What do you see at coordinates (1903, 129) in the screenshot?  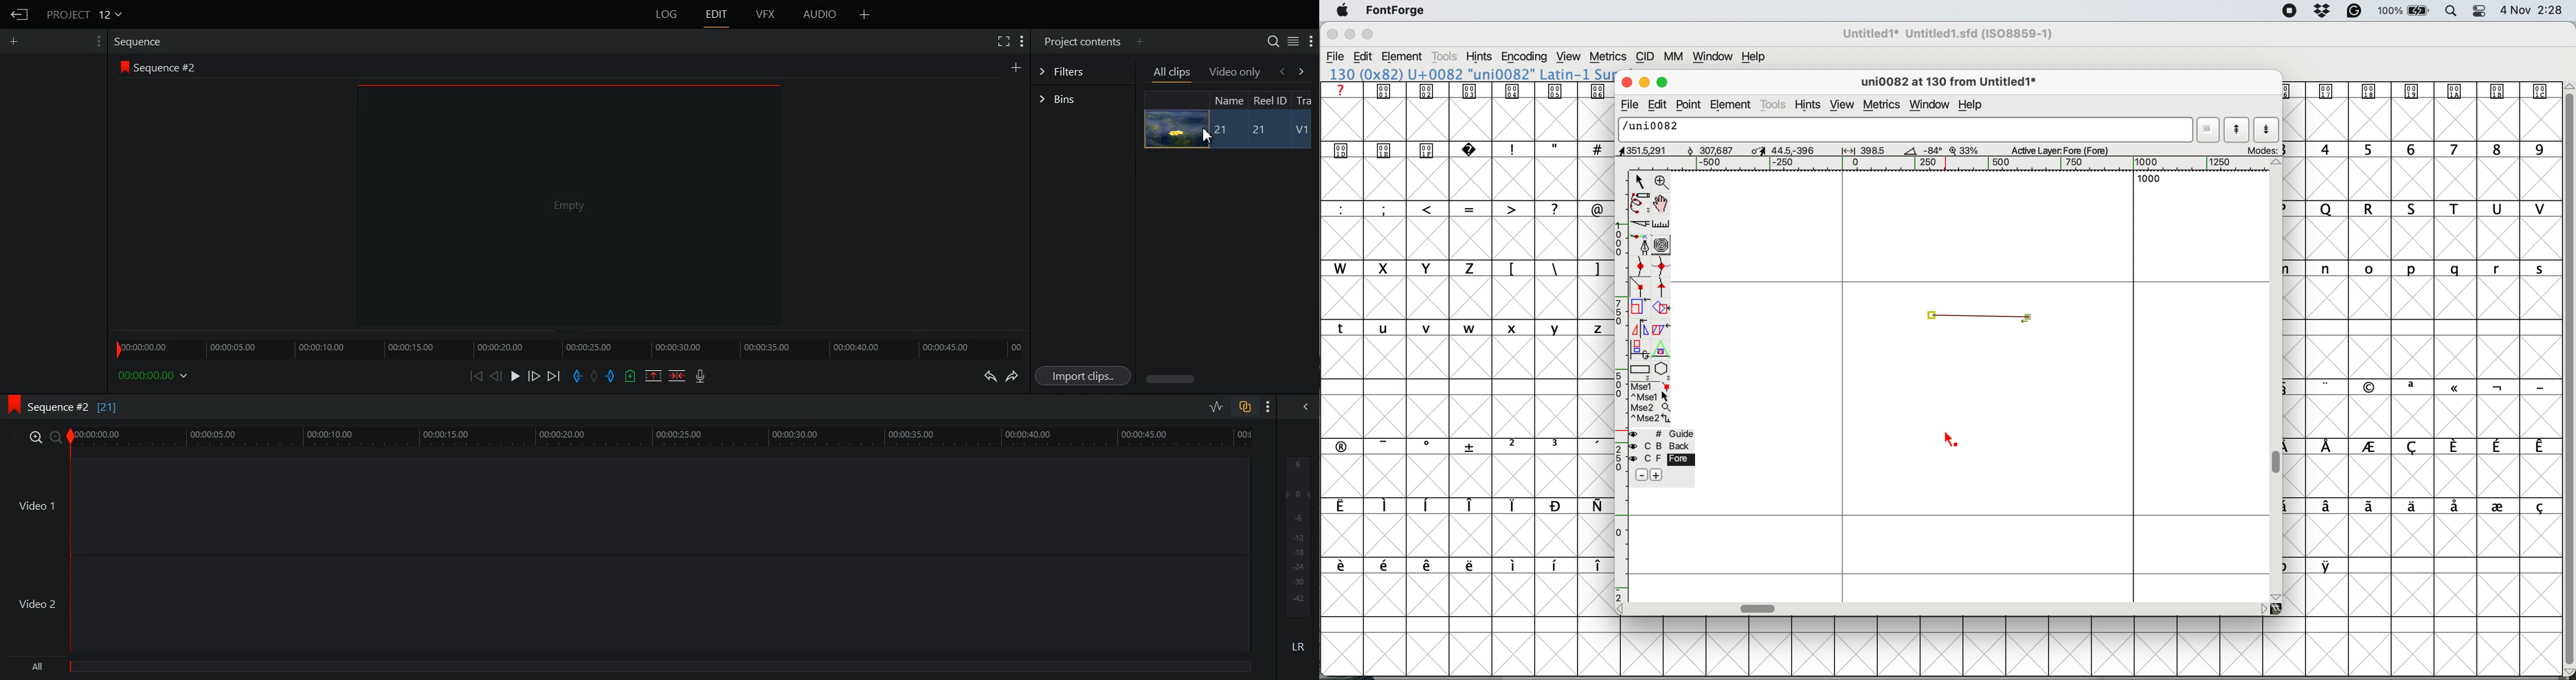 I see `glyph name` at bounding box center [1903, 129].